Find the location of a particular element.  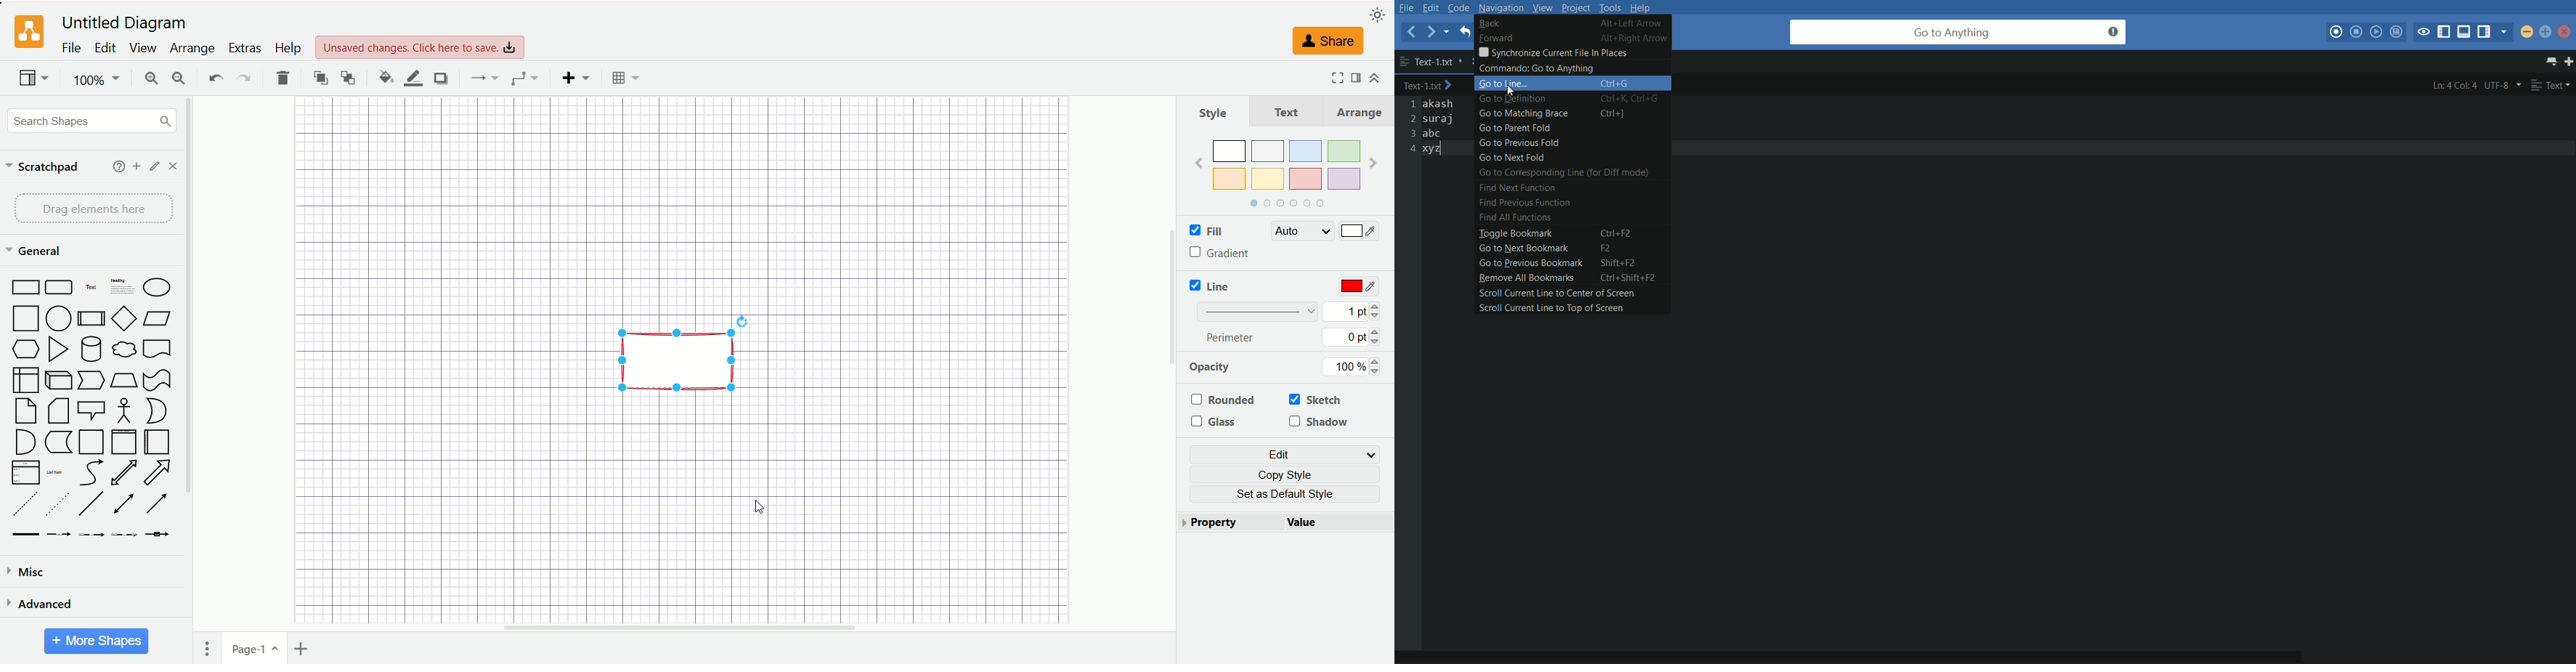

appearance is located at coordinates (1374, 15).